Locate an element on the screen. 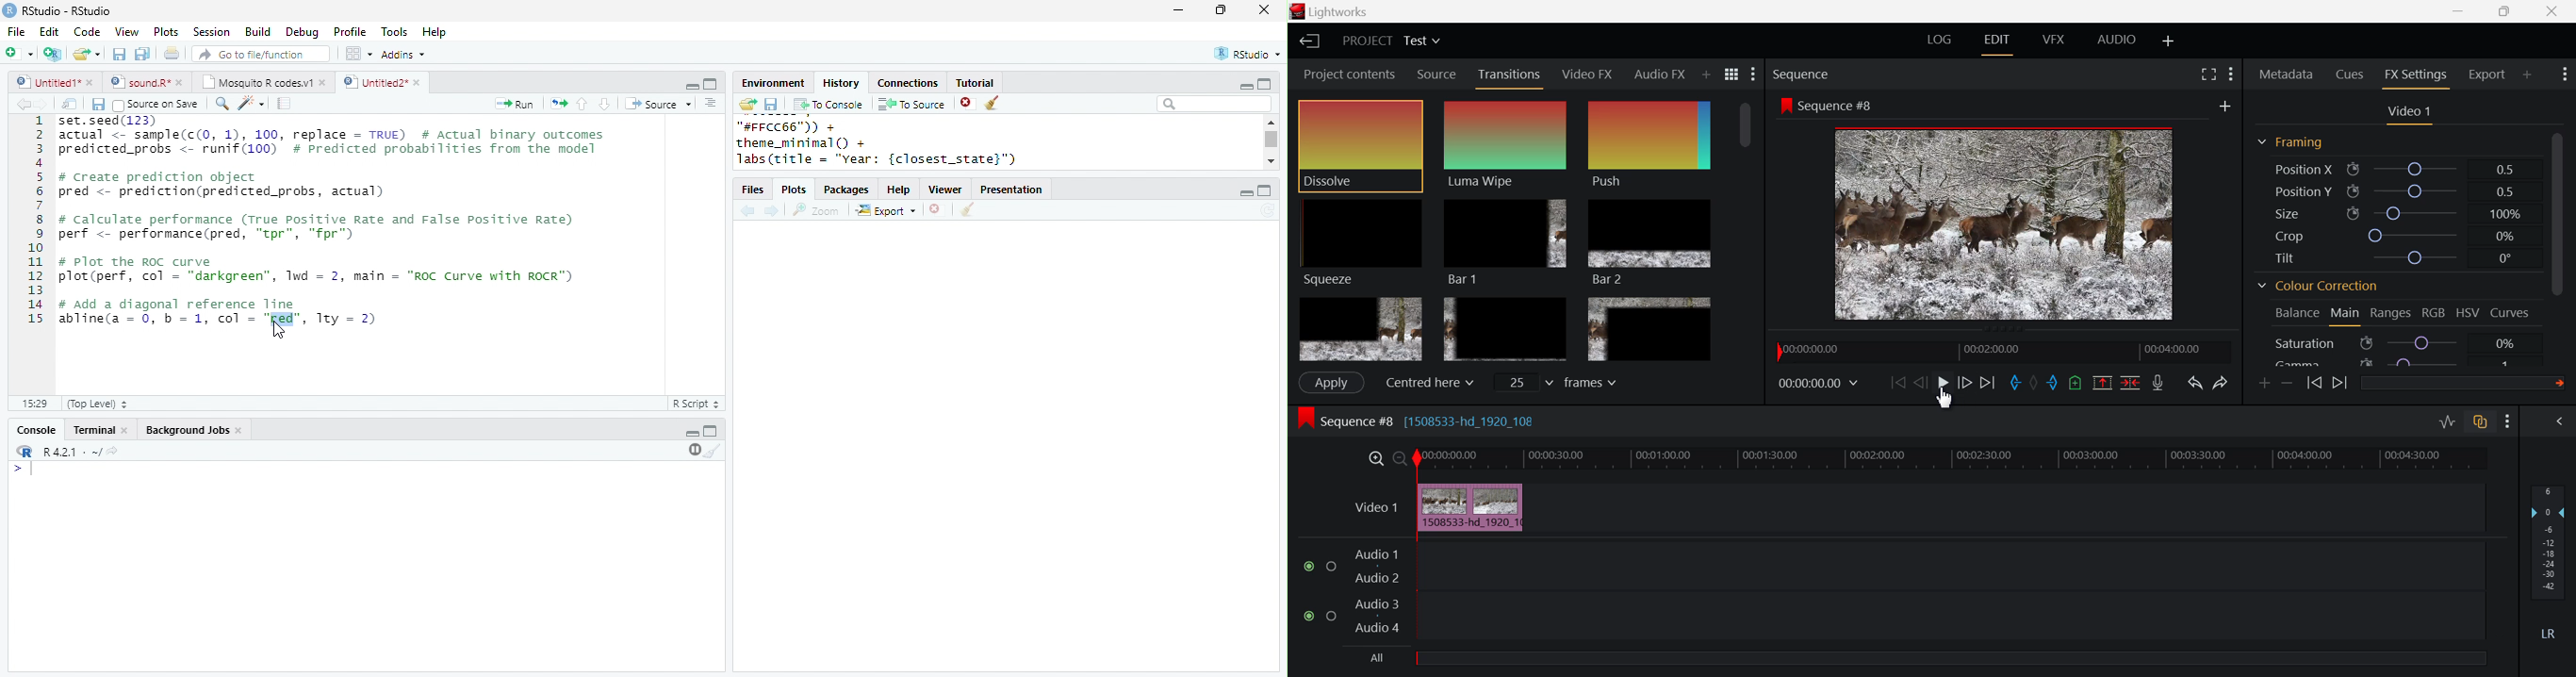 The height and width of the screenshot is (700, 2576). clear is located at coordinates (714, 450).